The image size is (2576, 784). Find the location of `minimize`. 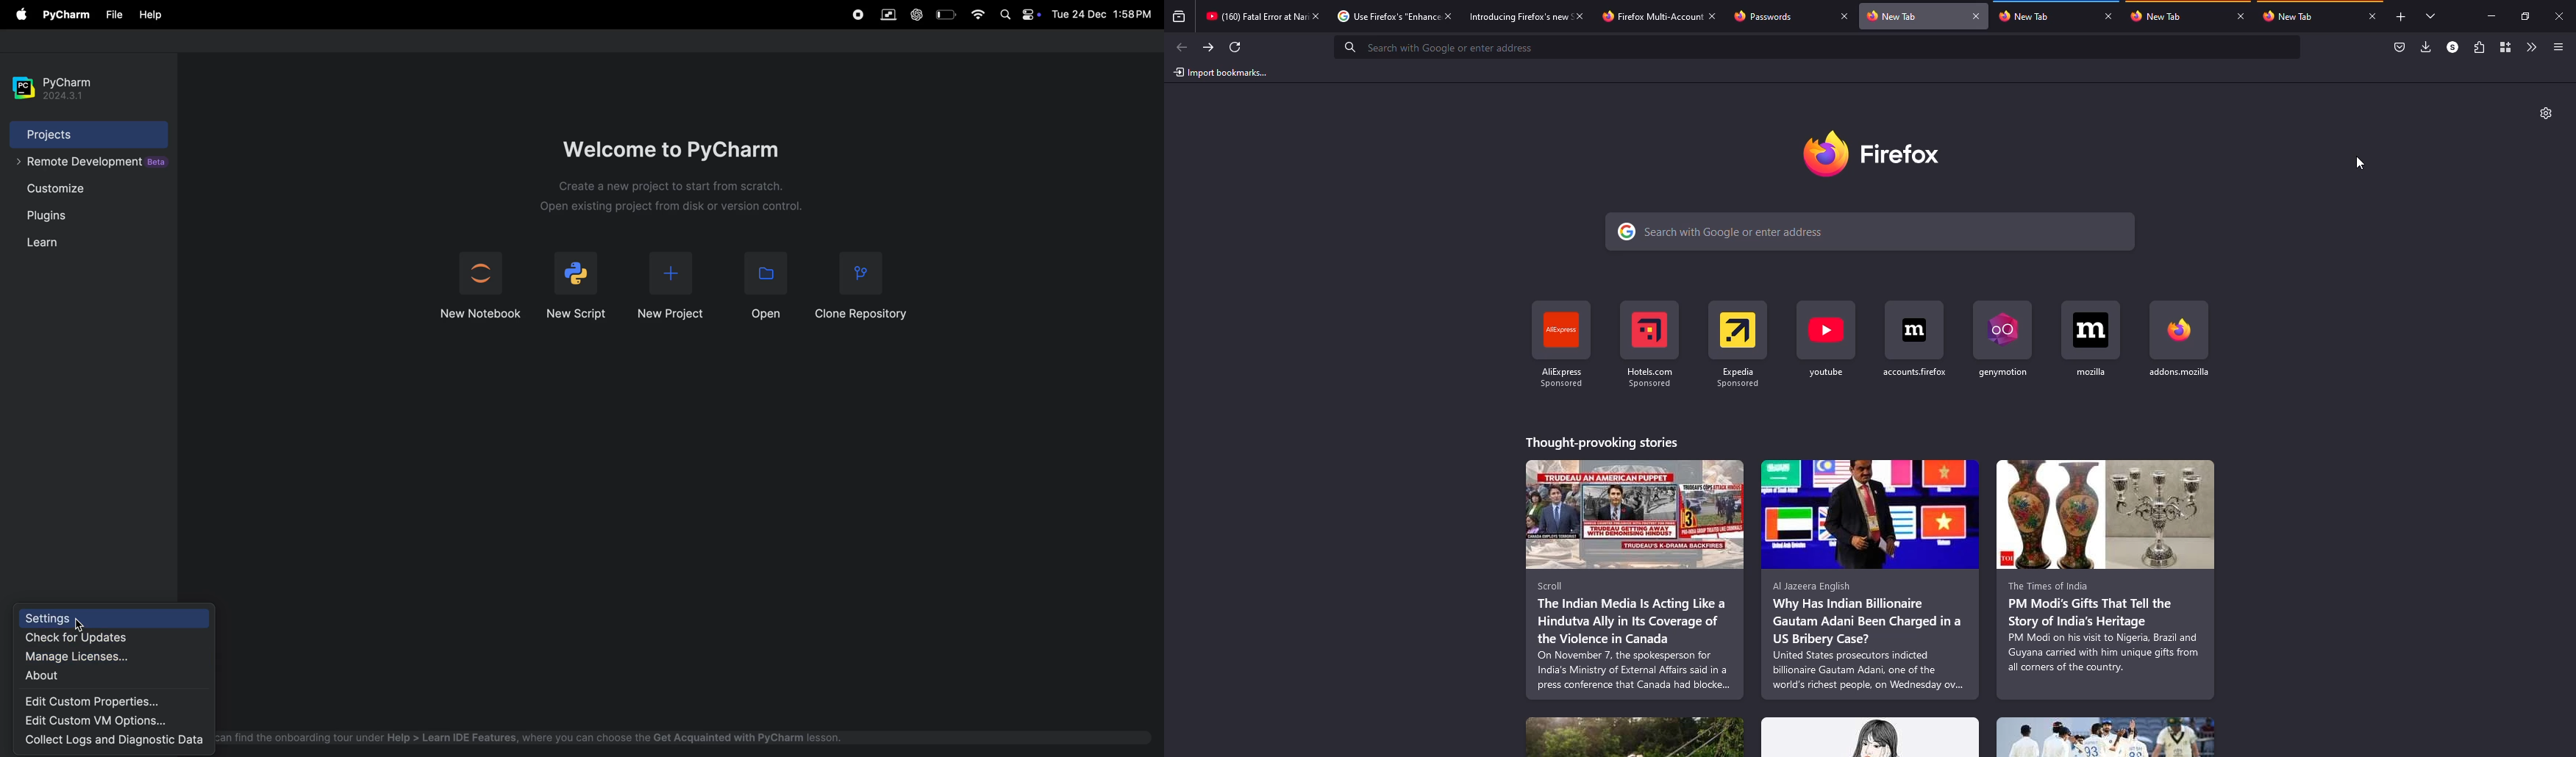

minimize is located at coordinates (2487, 16).